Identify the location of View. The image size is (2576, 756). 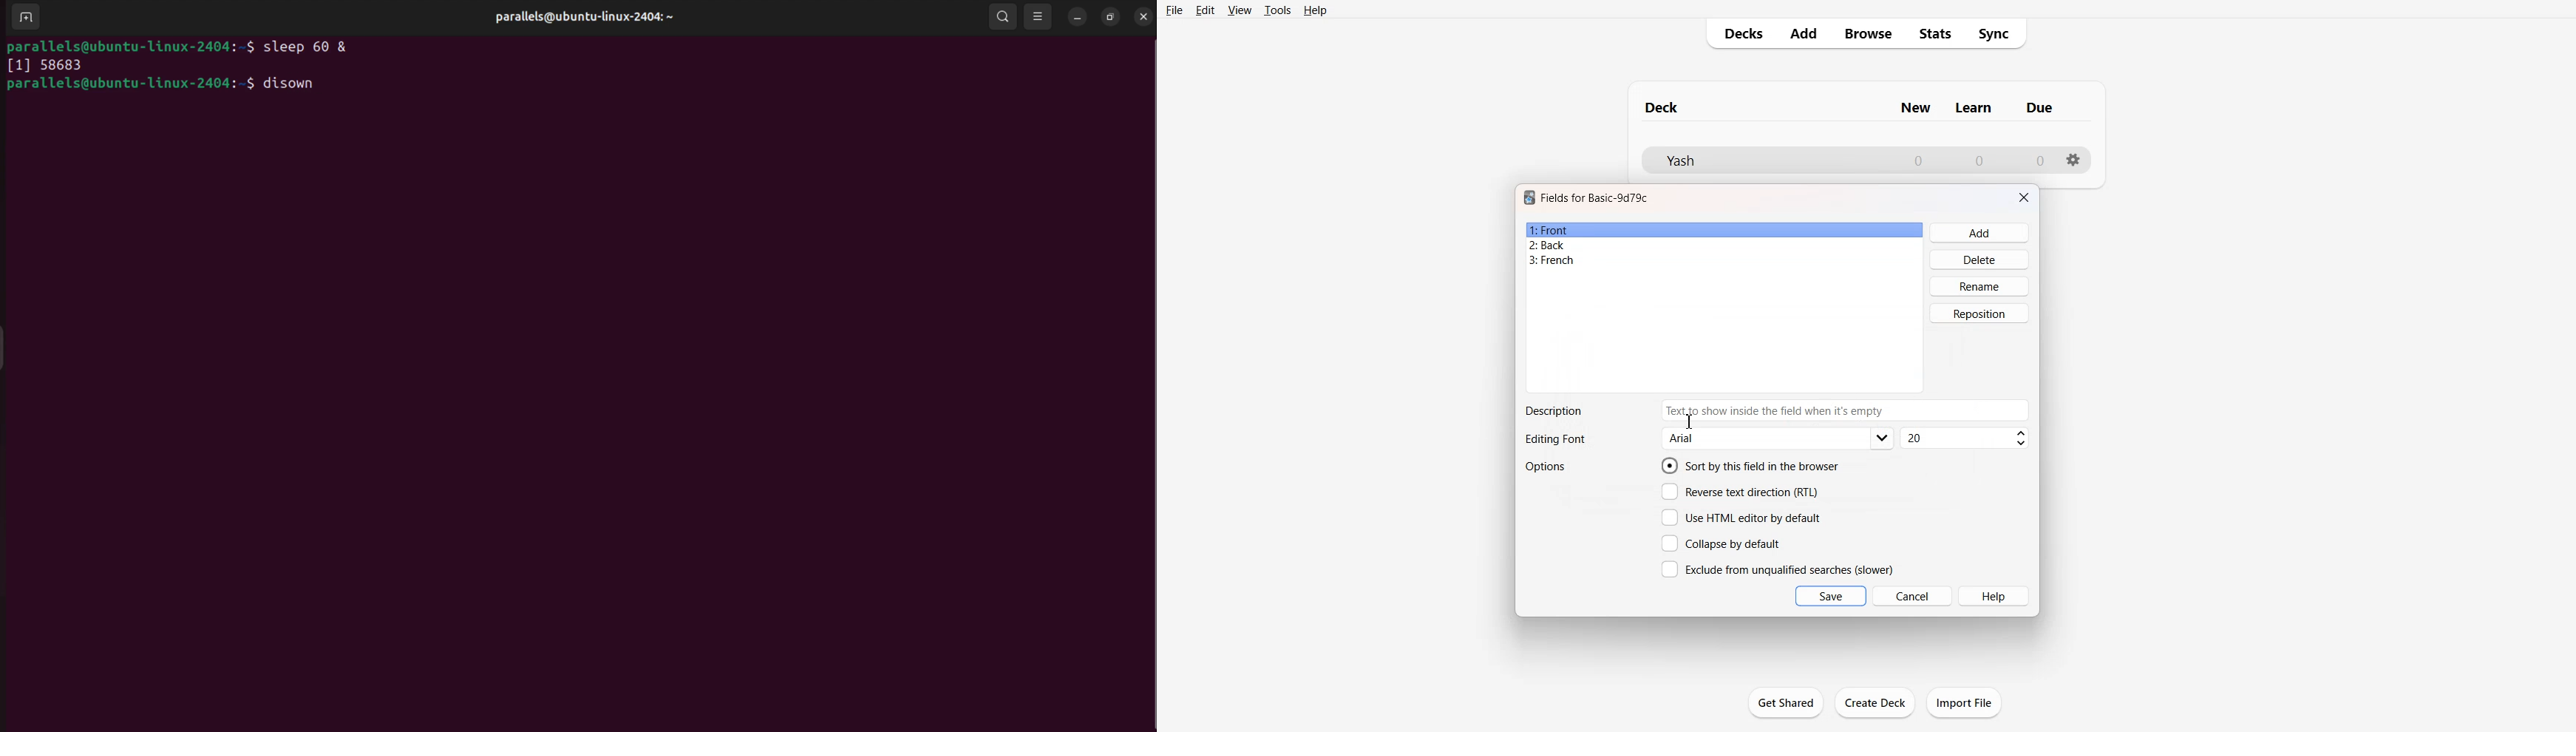
(1240, 10).